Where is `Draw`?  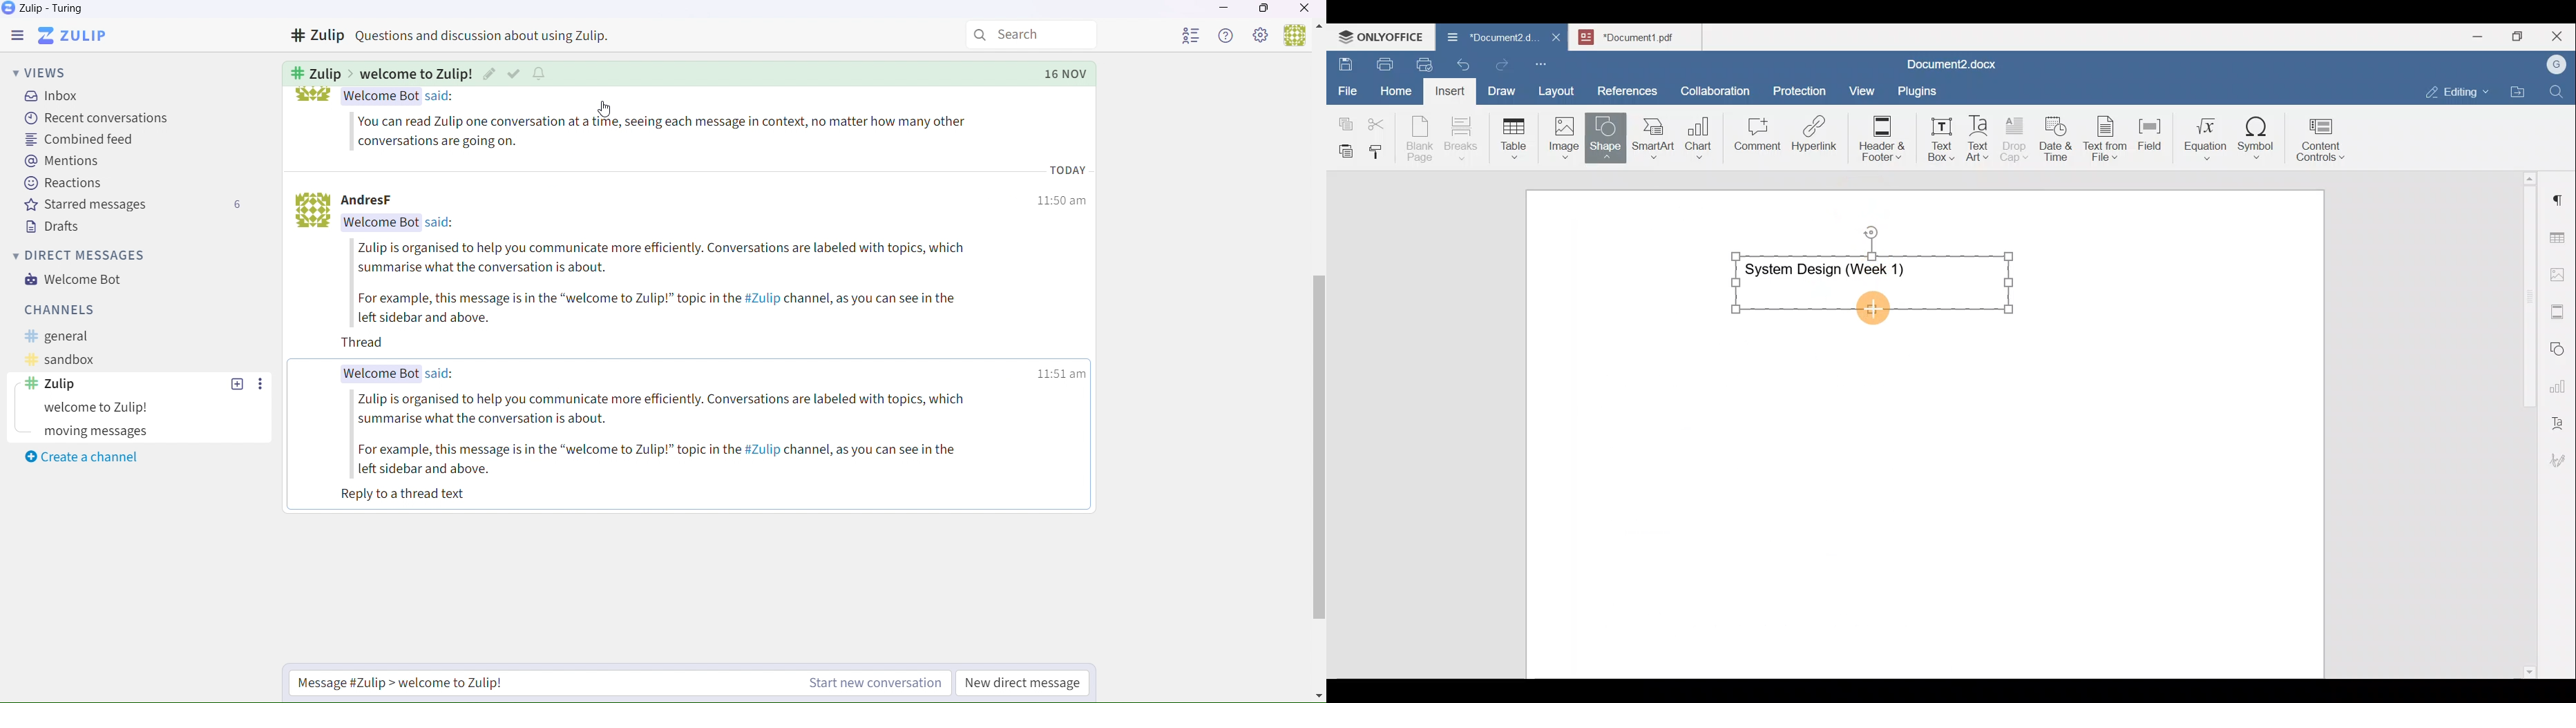
Draw is located at coordinates (1500, 88).